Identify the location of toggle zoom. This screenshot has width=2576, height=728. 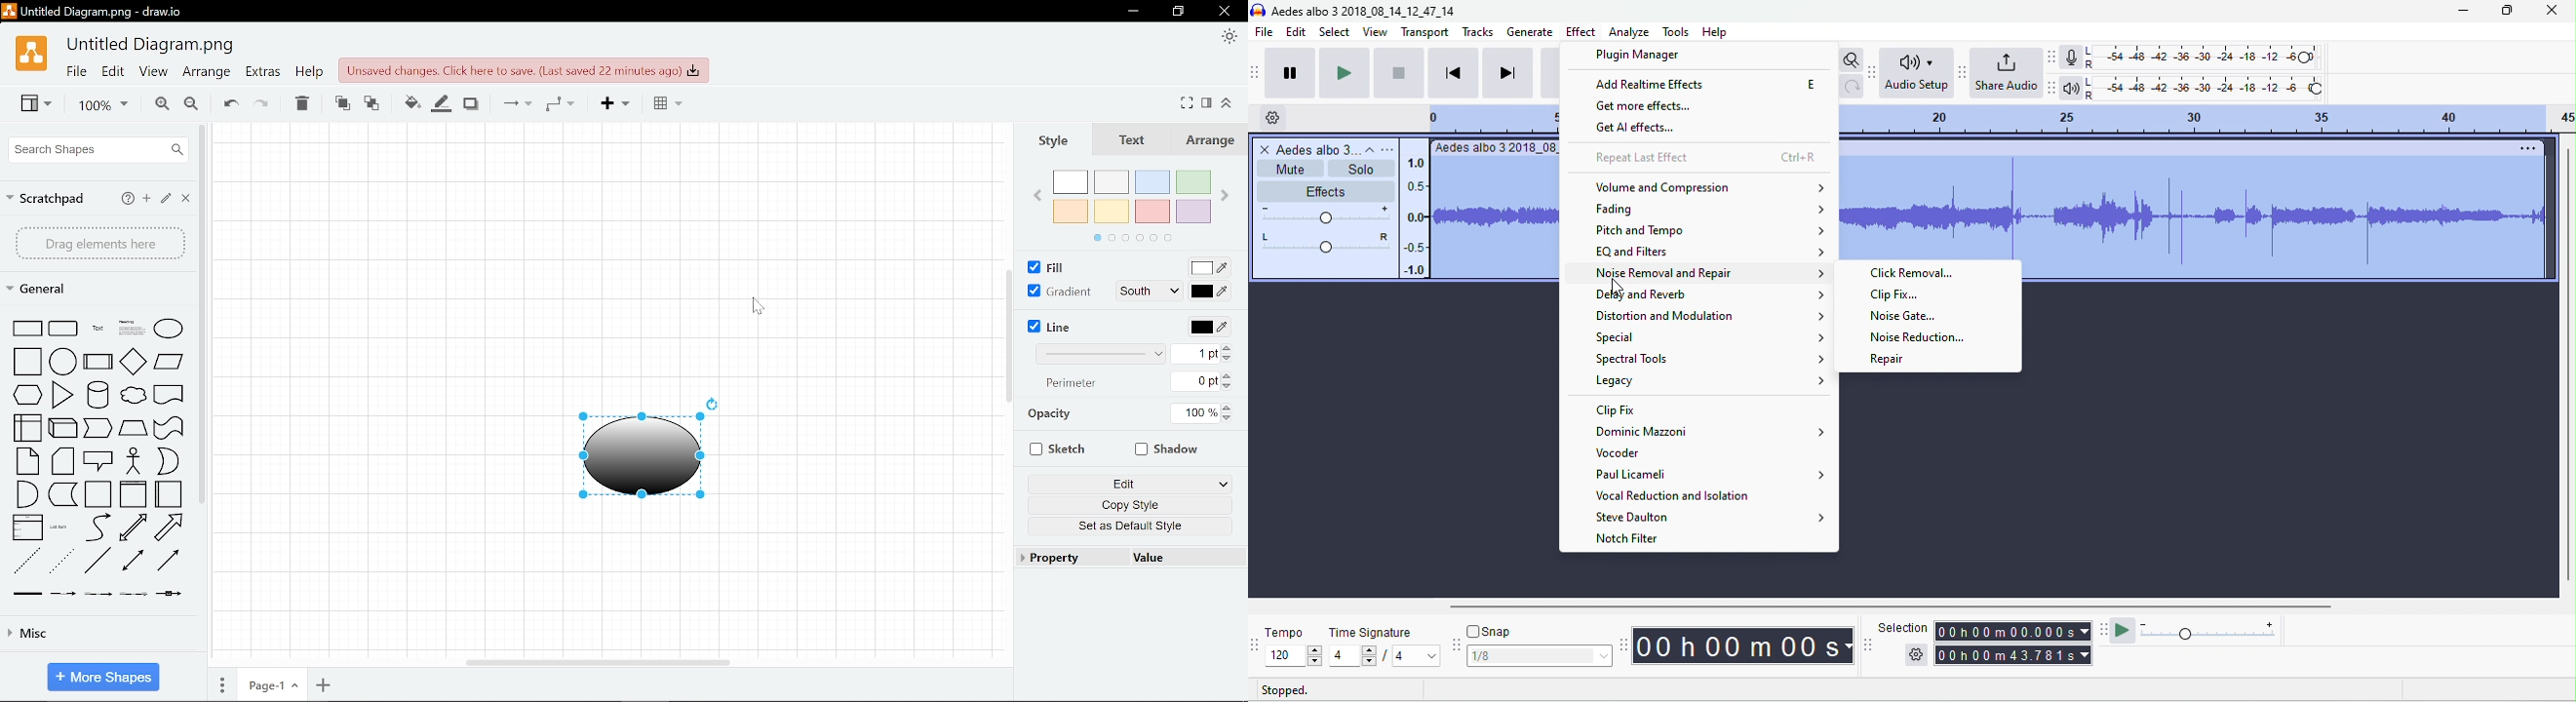
(1852, 60).